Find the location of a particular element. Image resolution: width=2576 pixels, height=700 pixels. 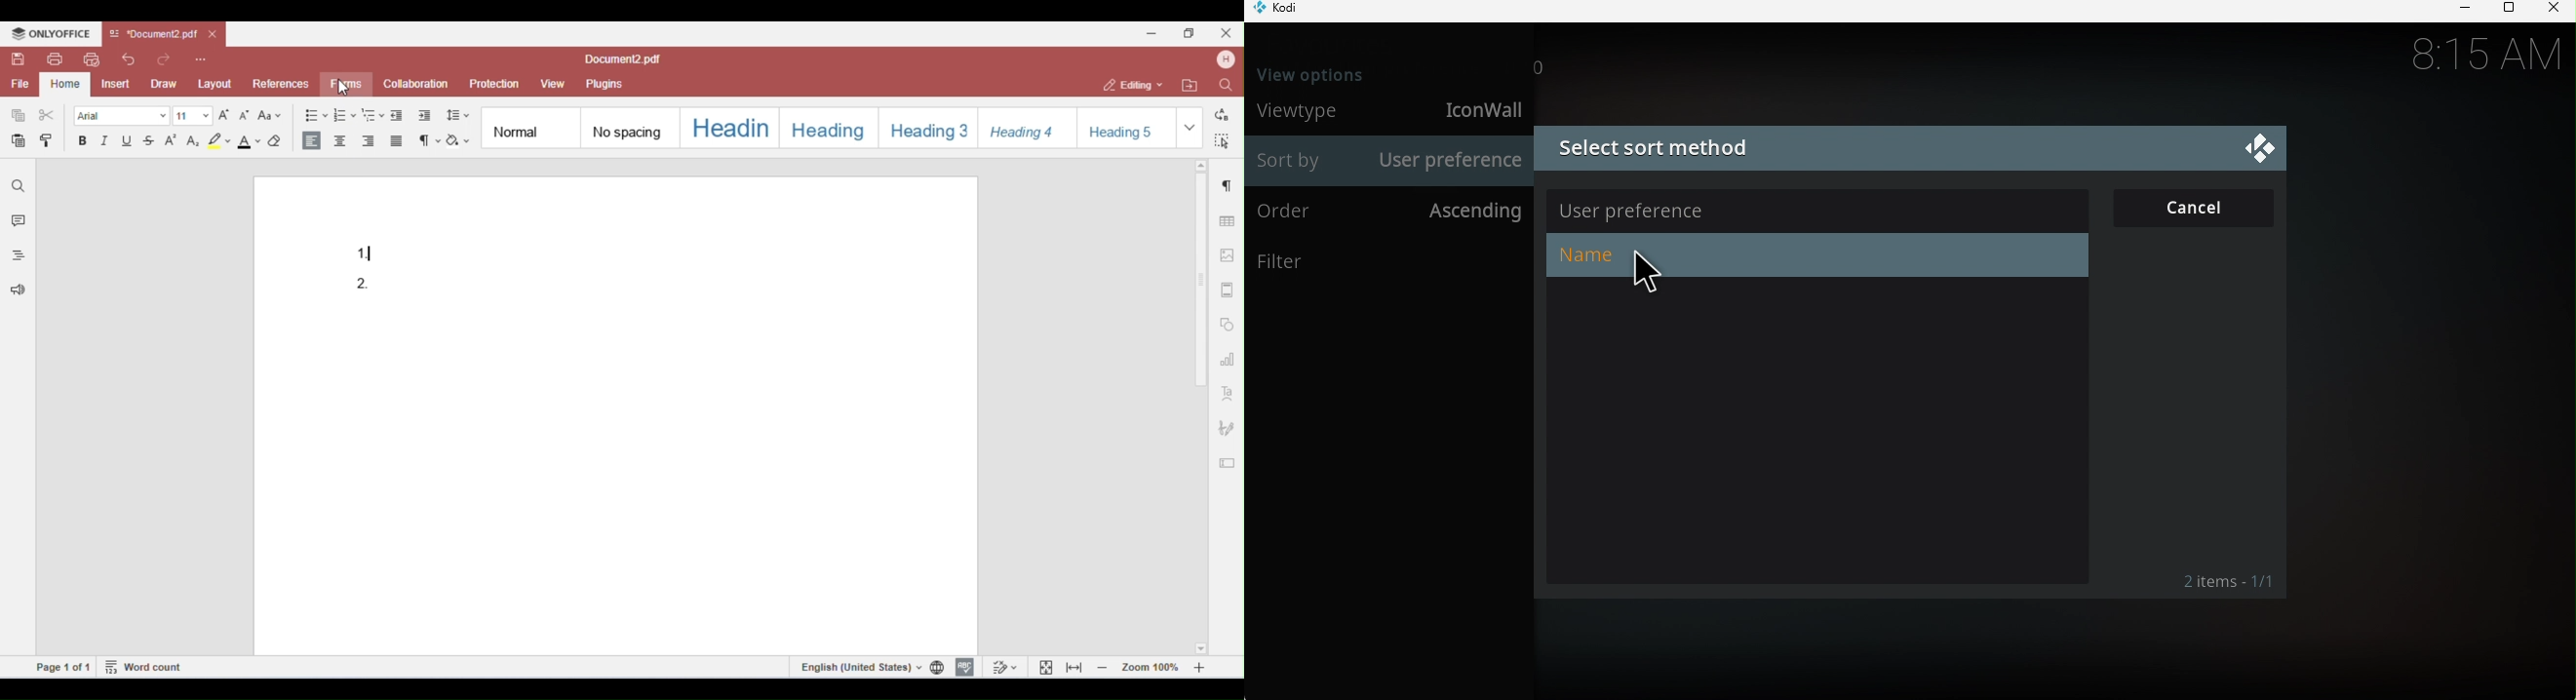

Order is located at coordinates (1298, 213).